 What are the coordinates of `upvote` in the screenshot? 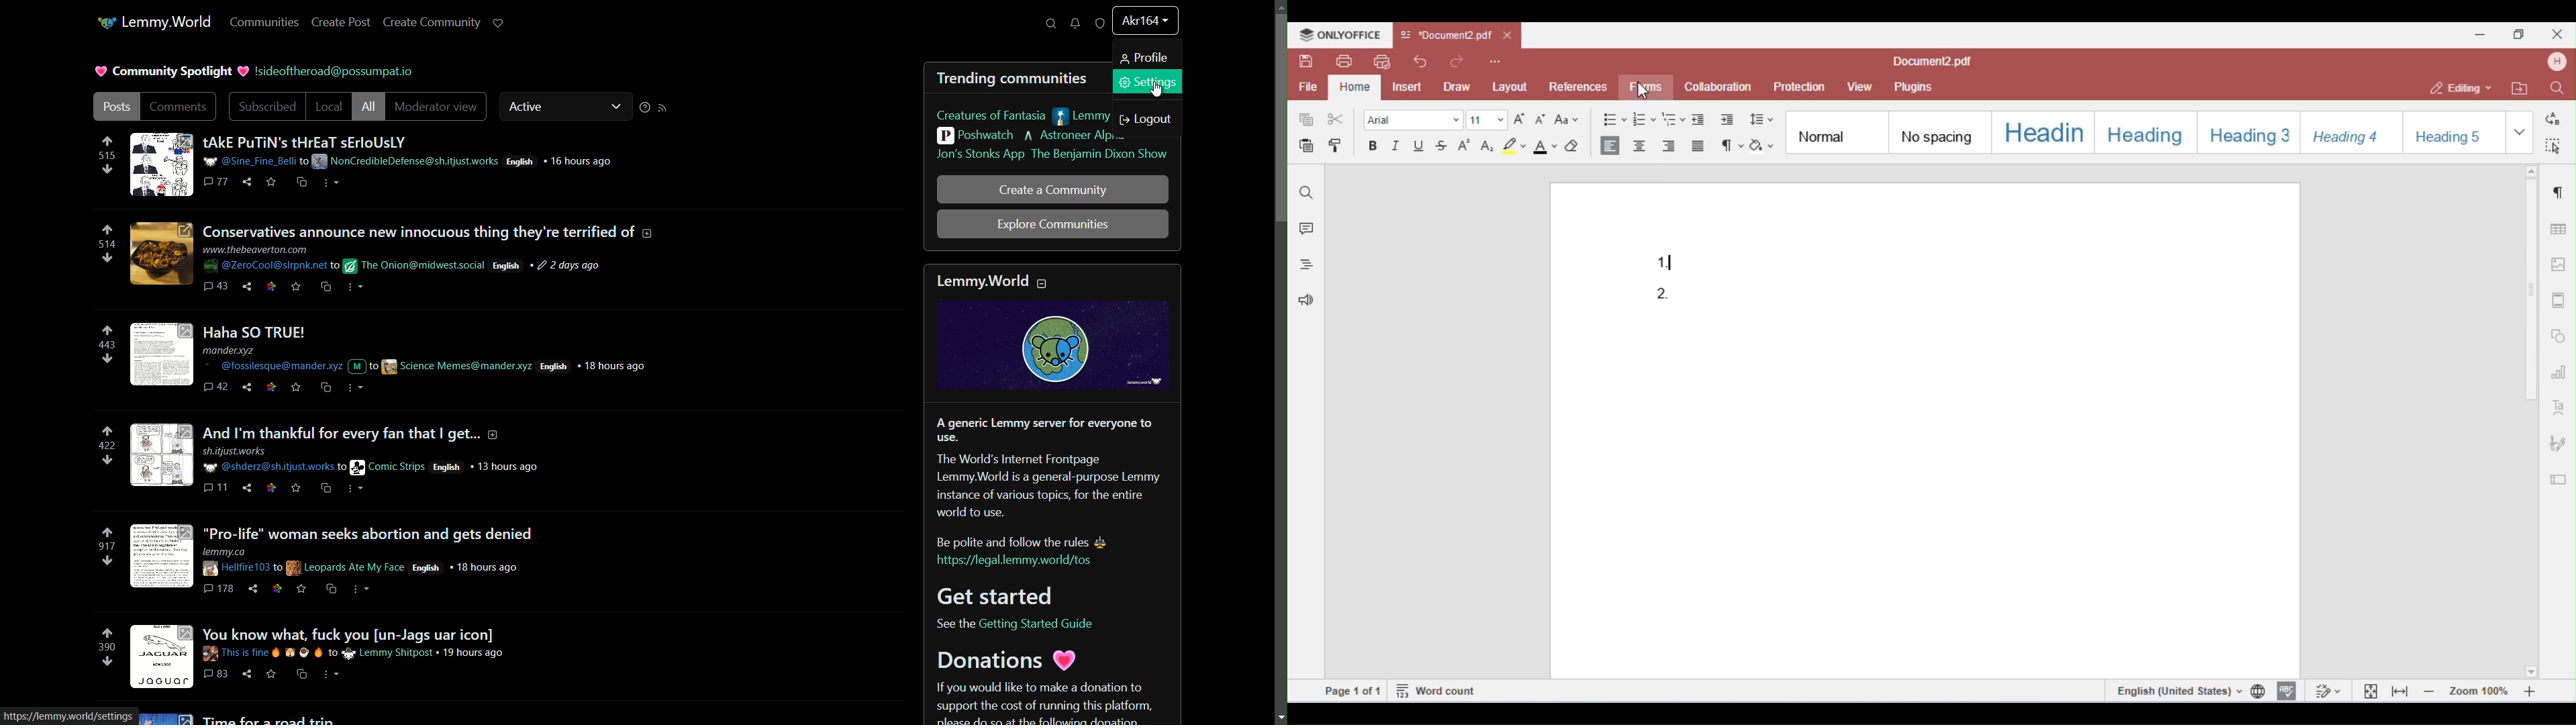 It's located at (107, 231).